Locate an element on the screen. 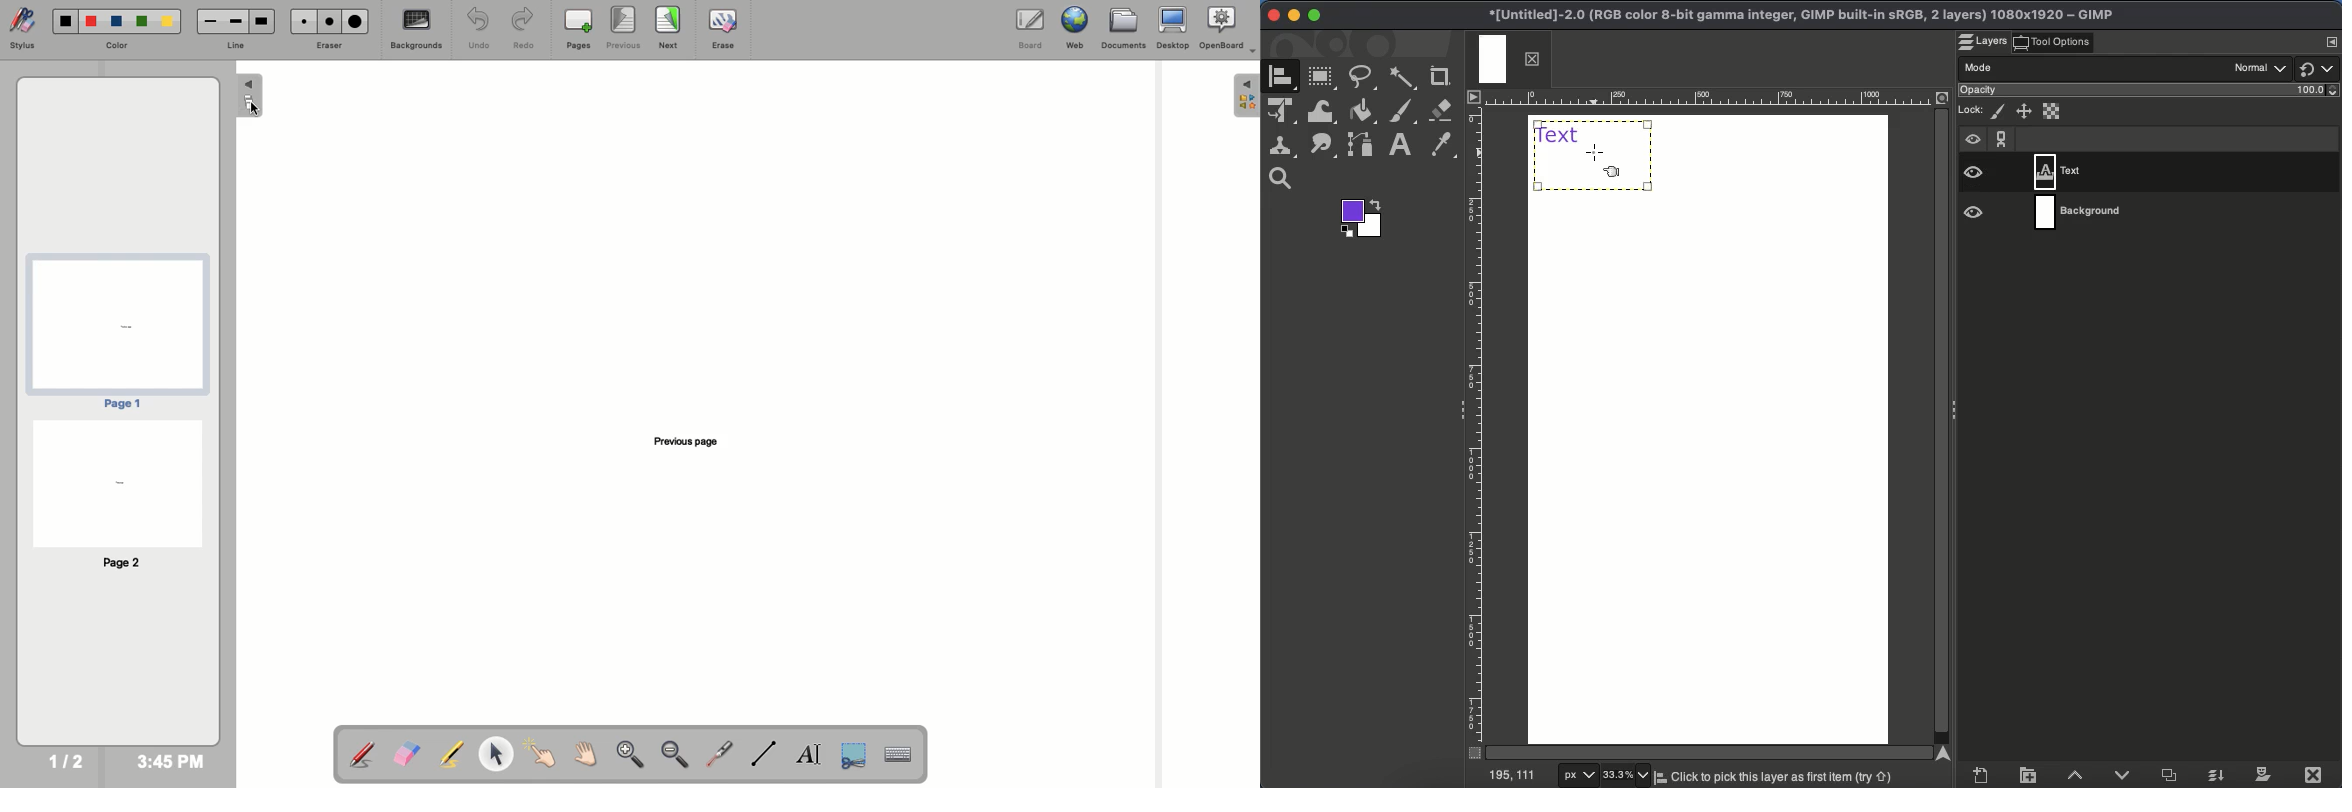  Interact with items is located at coordinates (539, 753).